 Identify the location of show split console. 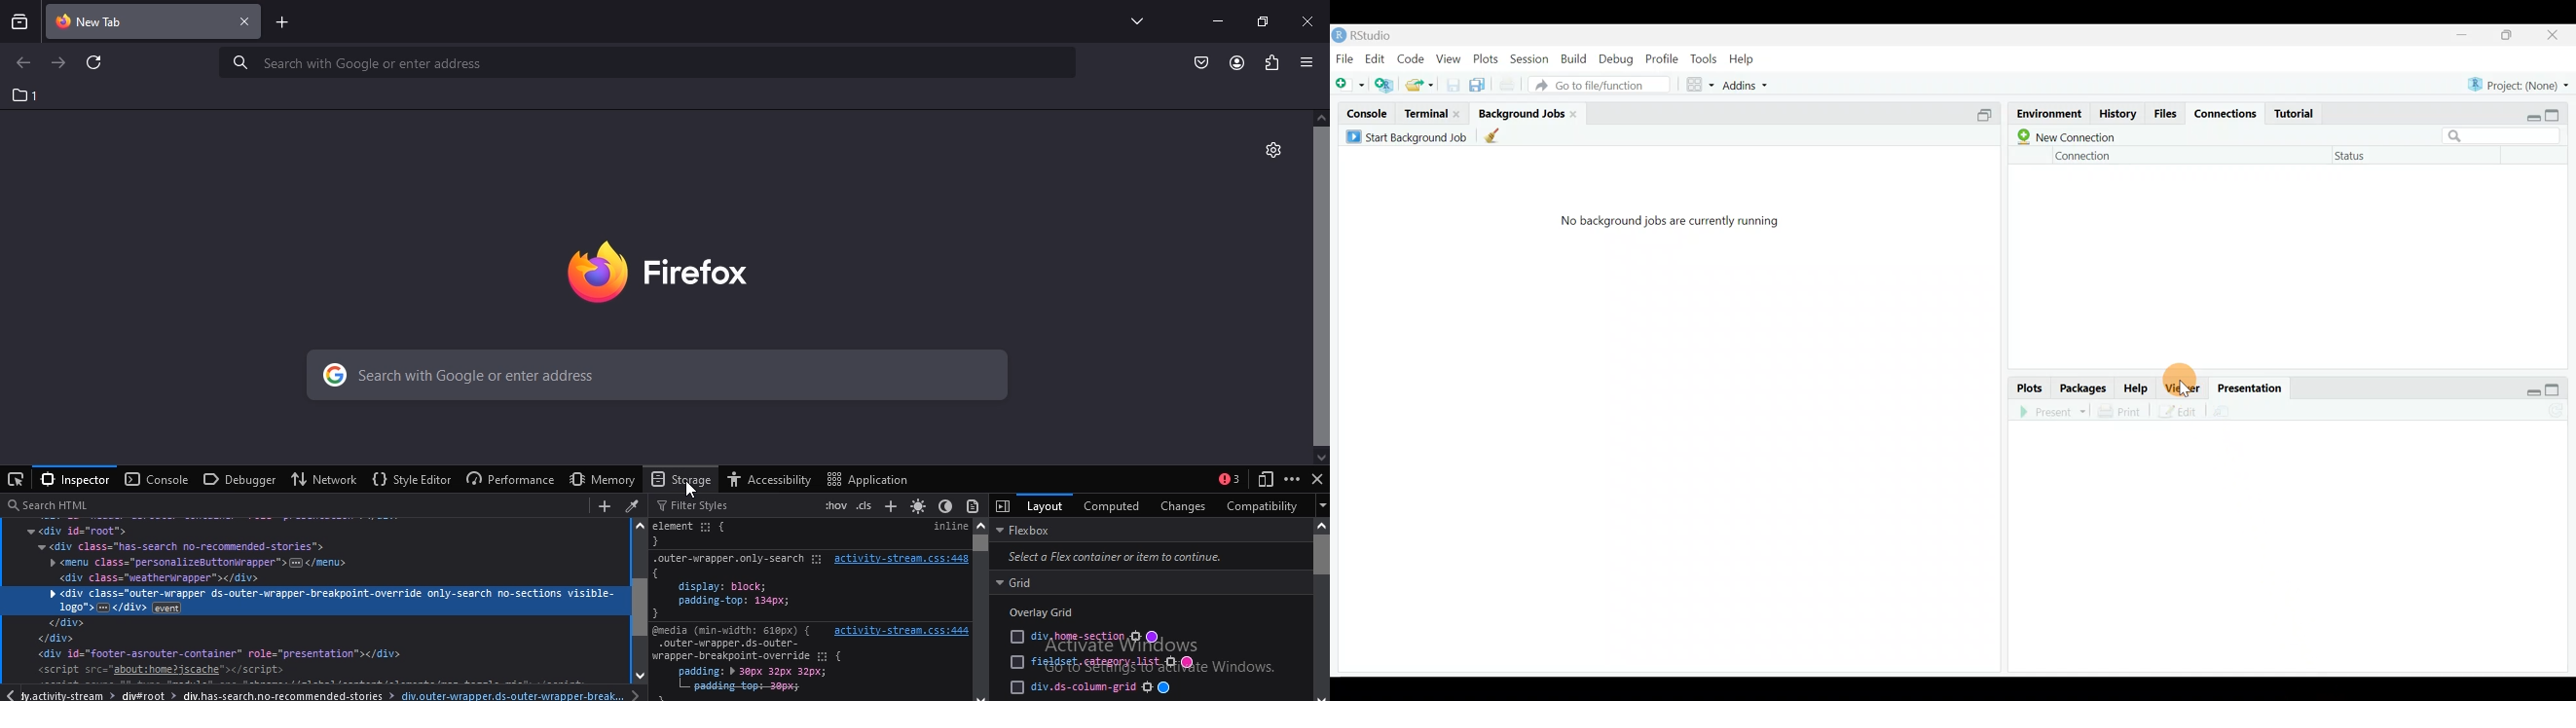
(1229, 479).